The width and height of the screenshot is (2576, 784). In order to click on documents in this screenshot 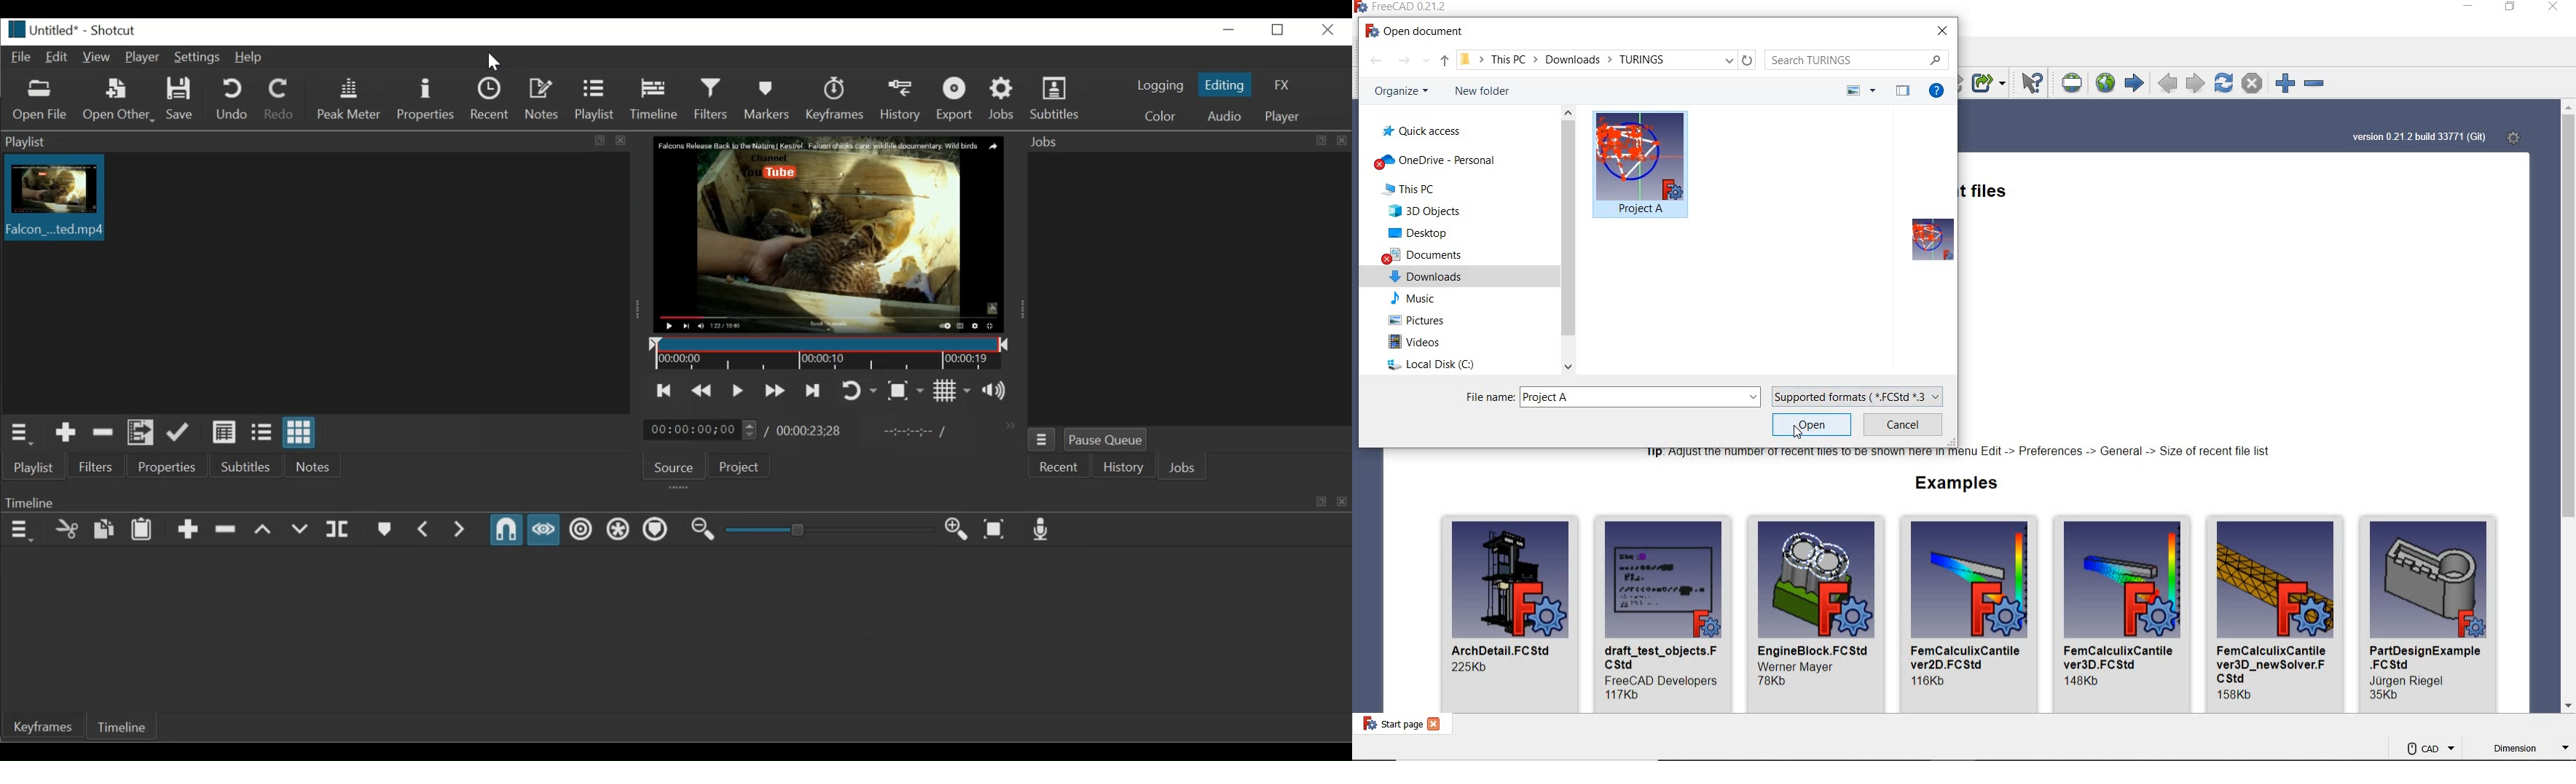, I will do `click(1427, 254)`.